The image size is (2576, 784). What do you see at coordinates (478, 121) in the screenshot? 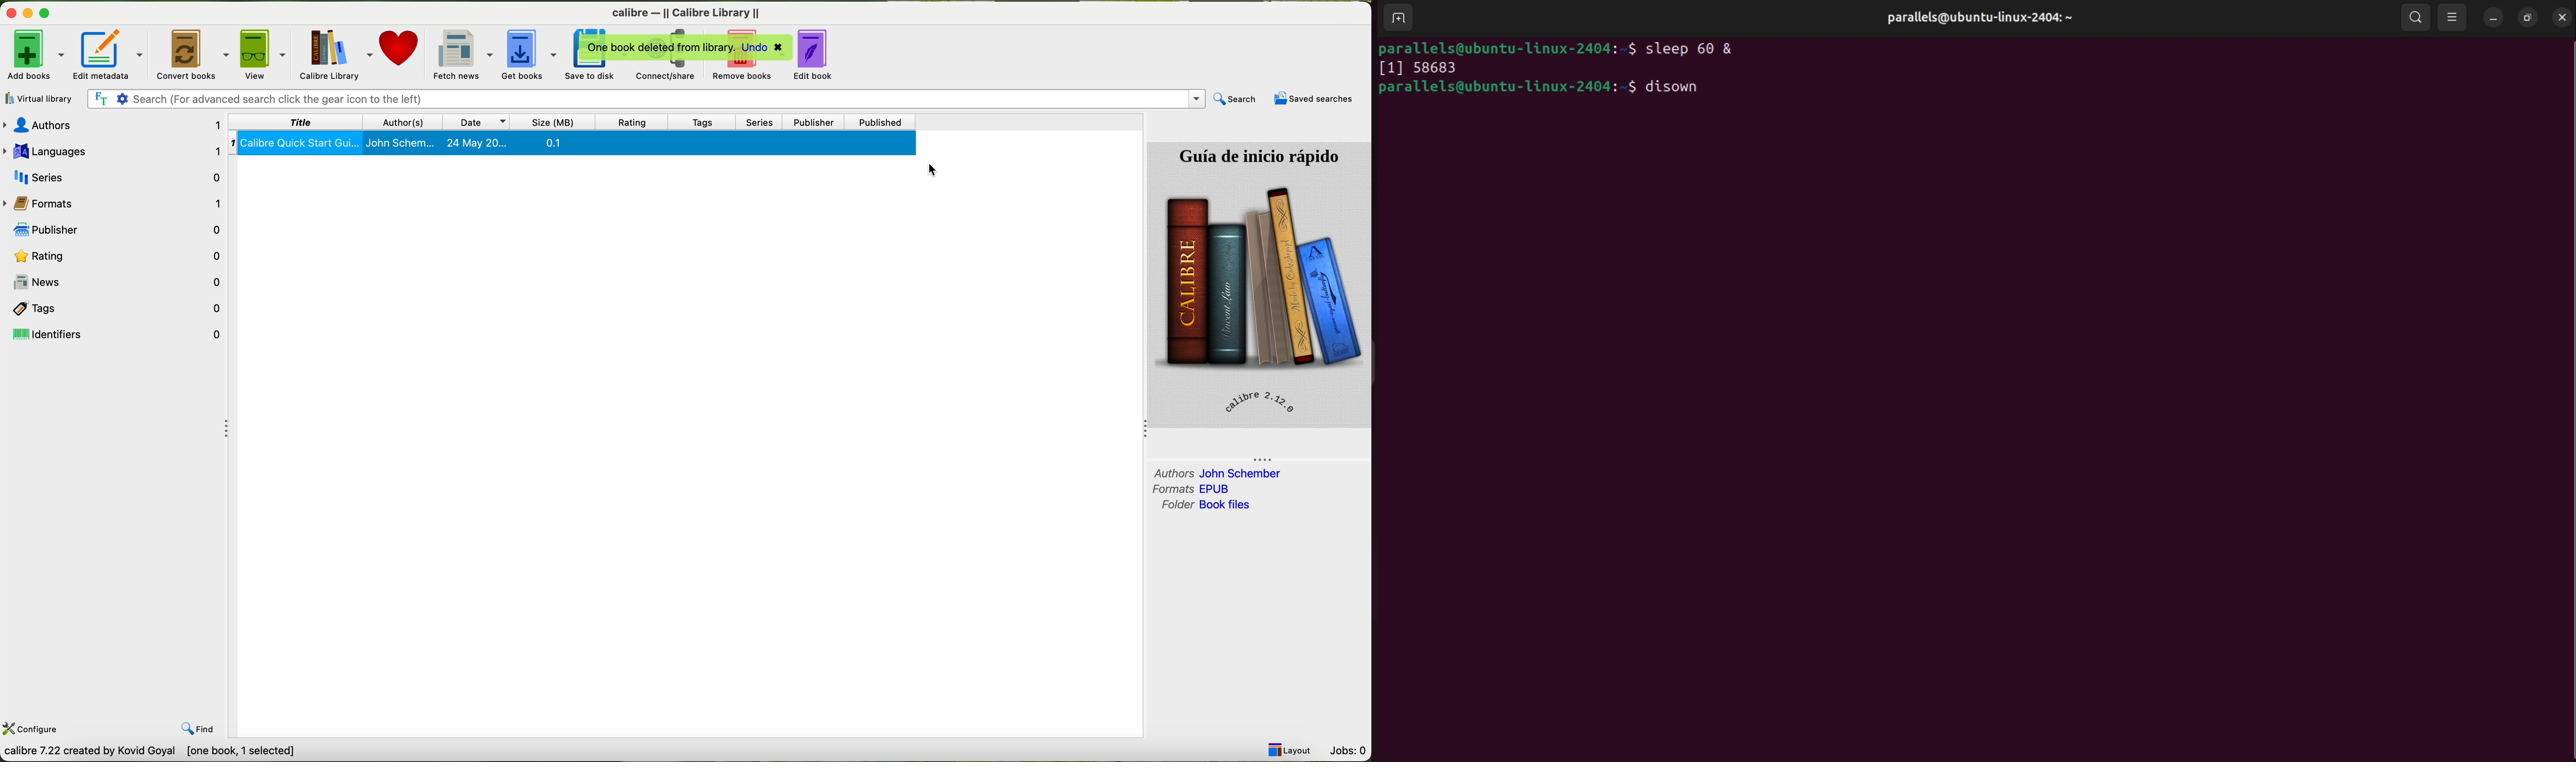
I see `date` at bounding box center [478, 121].